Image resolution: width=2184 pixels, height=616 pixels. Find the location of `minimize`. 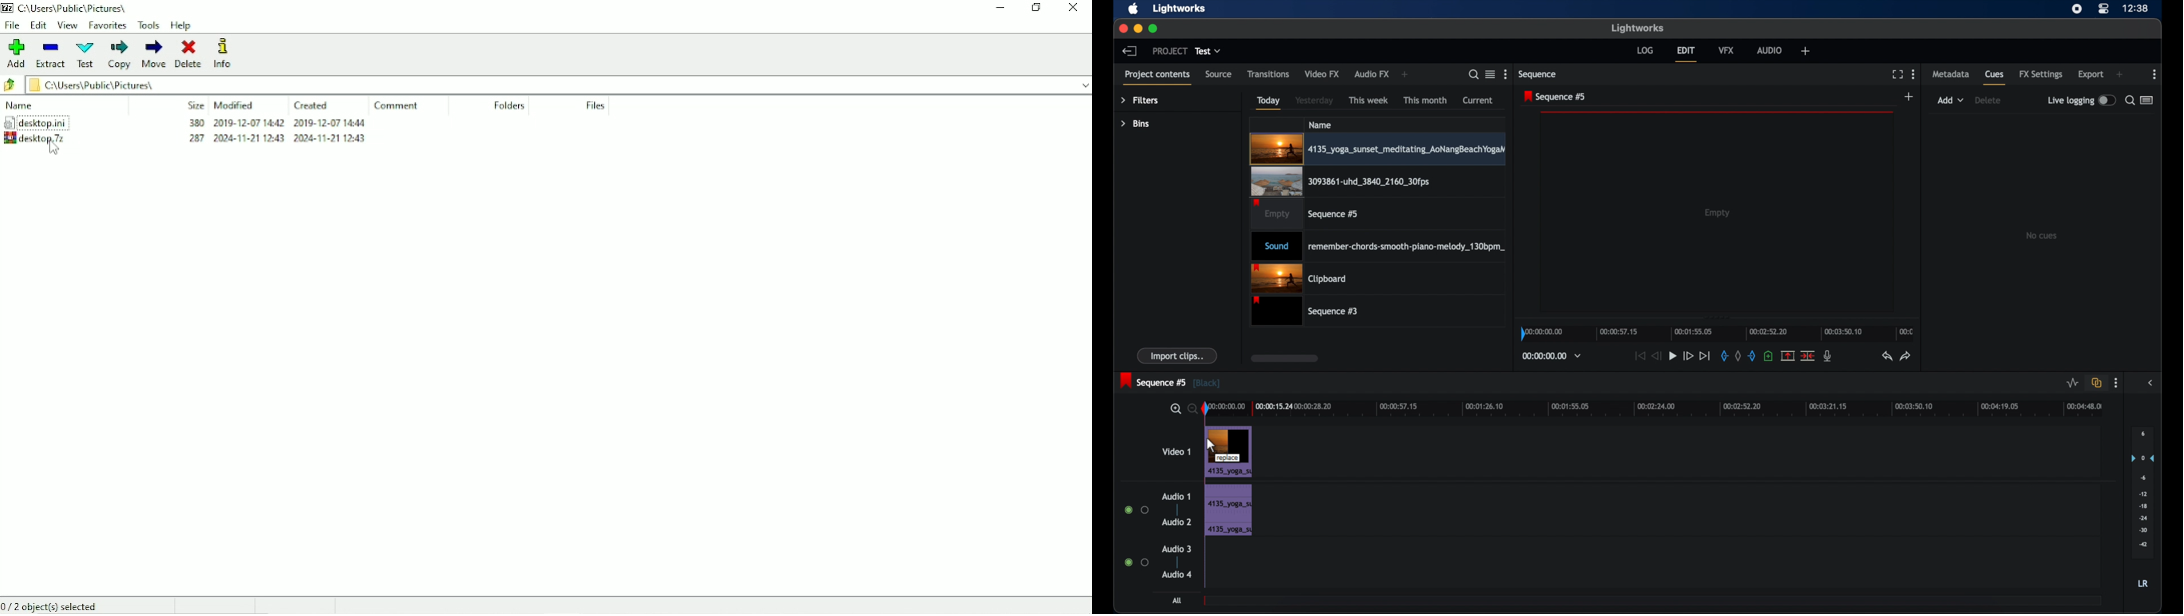

minimize is located at coordinates (1139, 28).